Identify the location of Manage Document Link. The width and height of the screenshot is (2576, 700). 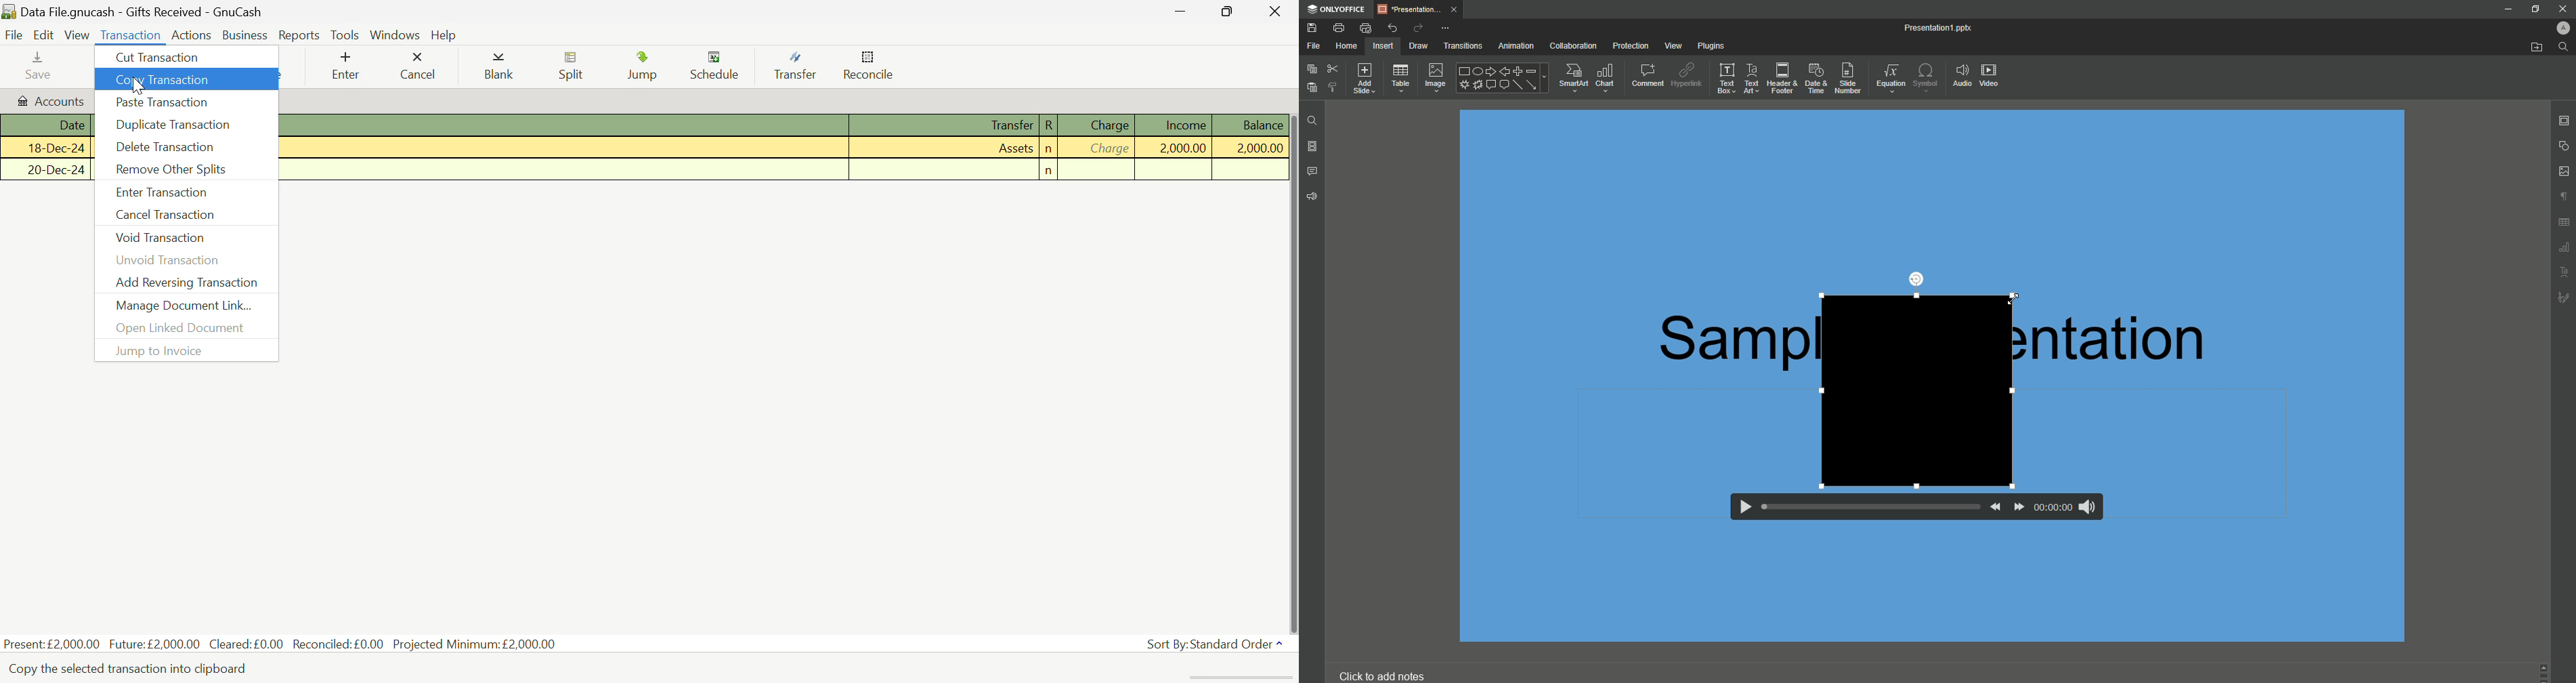
(183, 304).